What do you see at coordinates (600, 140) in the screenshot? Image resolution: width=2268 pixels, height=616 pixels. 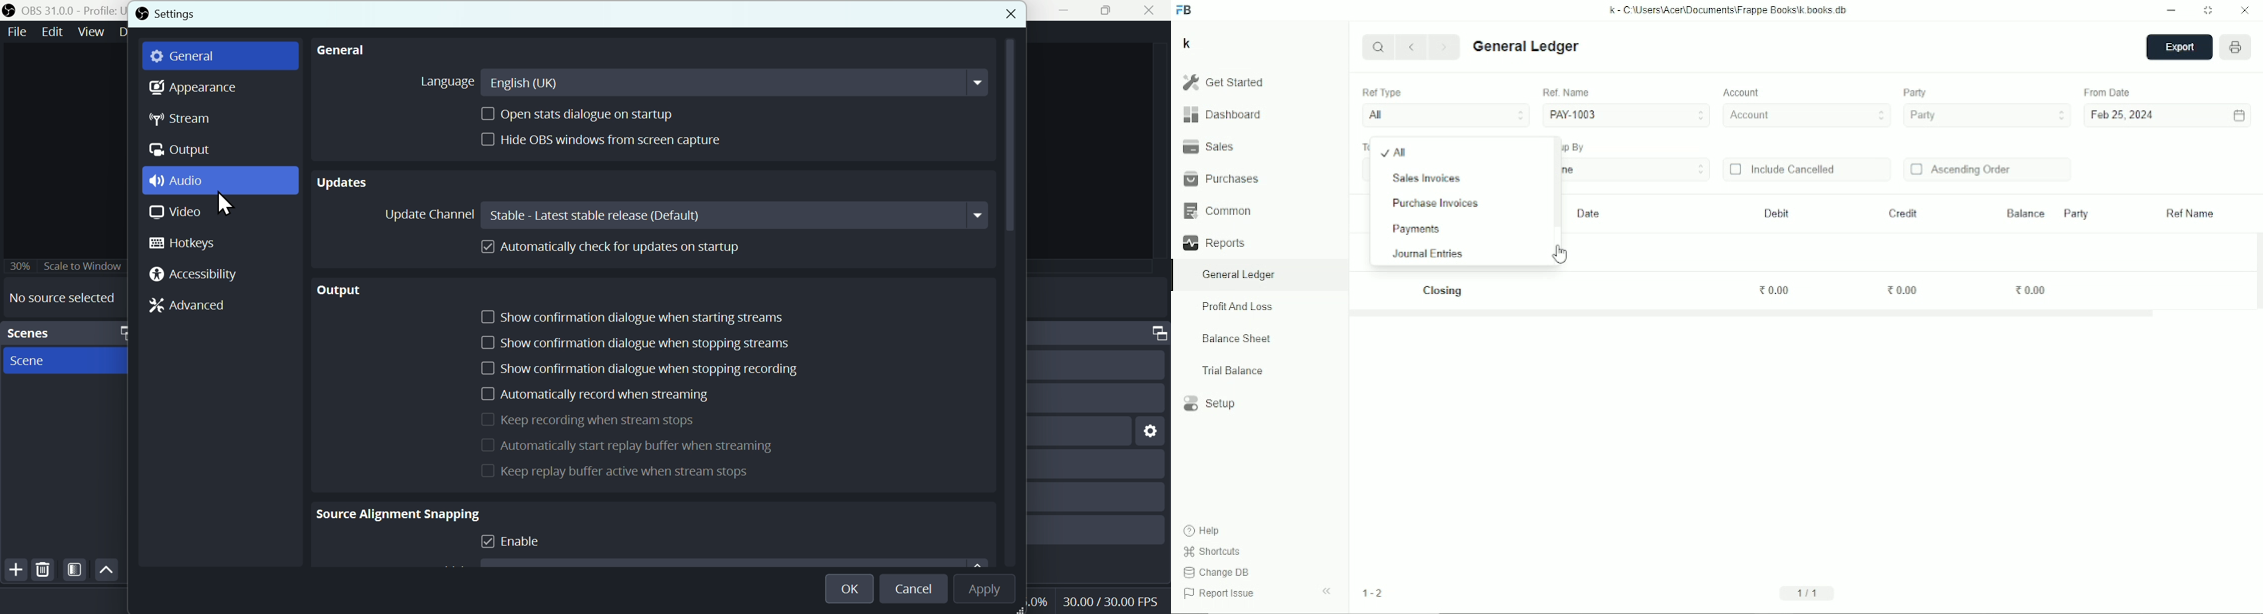 I see `Hide OBS window from screen capture` at bounding box center [600, 140].